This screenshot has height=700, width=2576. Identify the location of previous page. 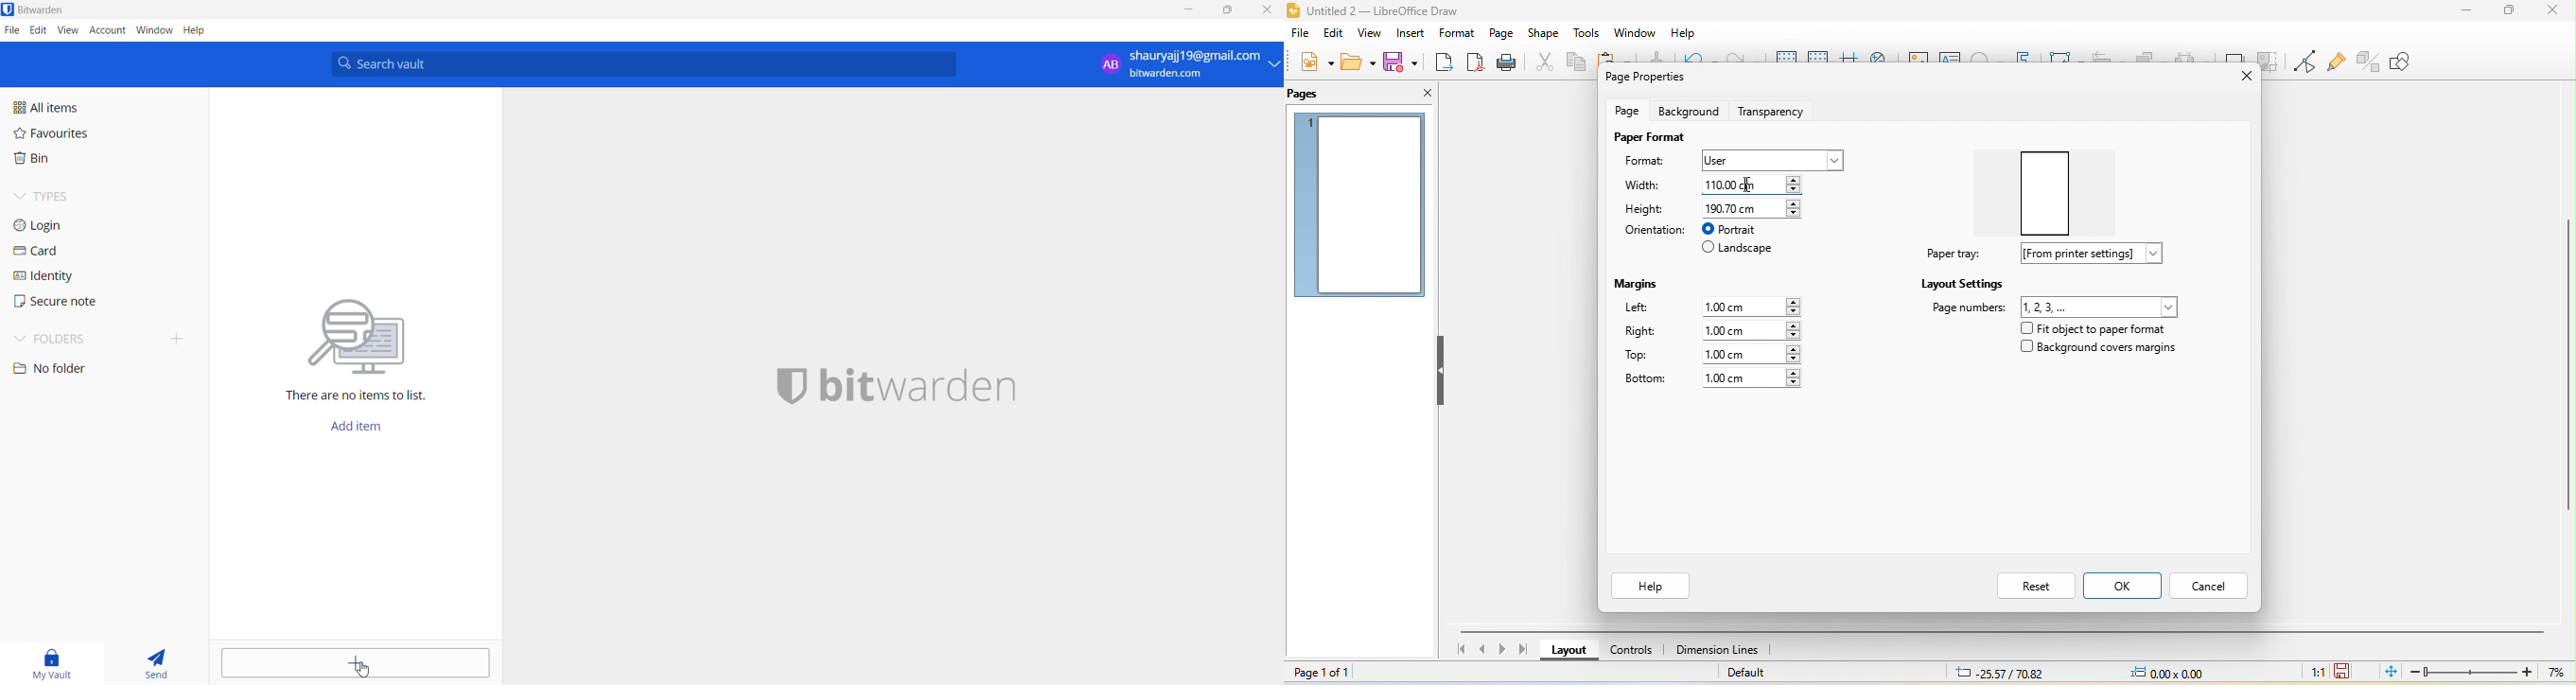
(1482, 651).